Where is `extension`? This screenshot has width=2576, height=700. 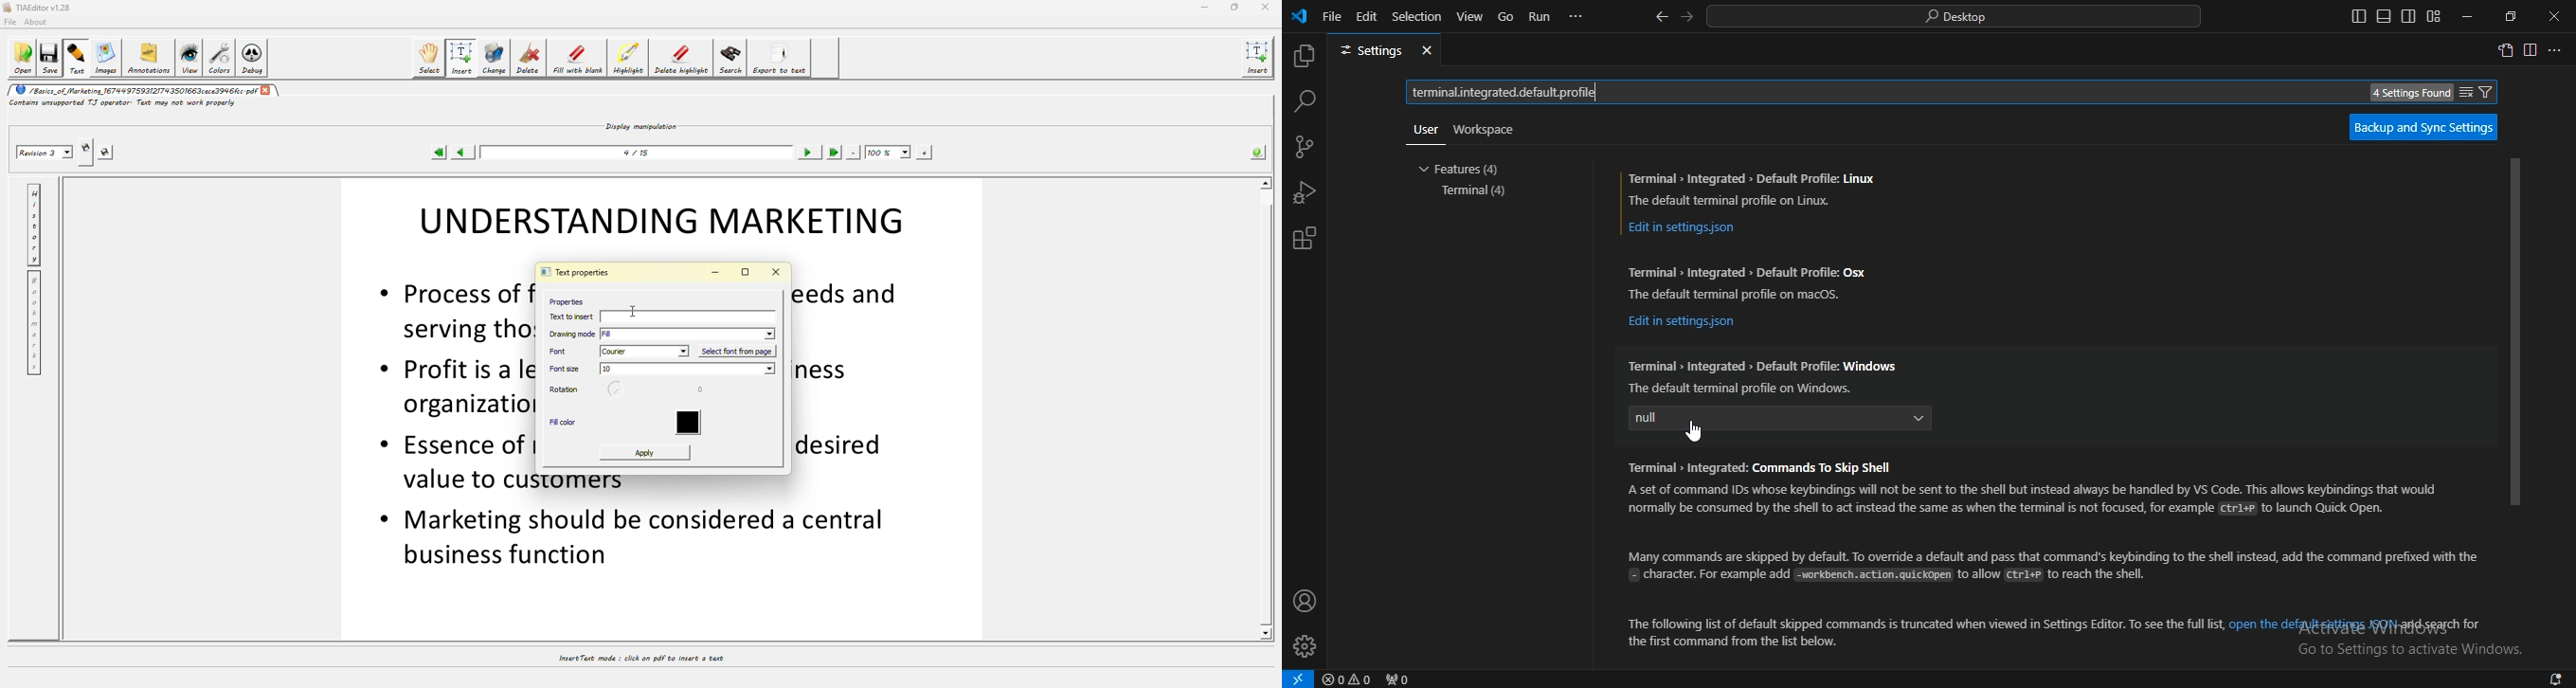 extension is located at coordinates (1306, 238).